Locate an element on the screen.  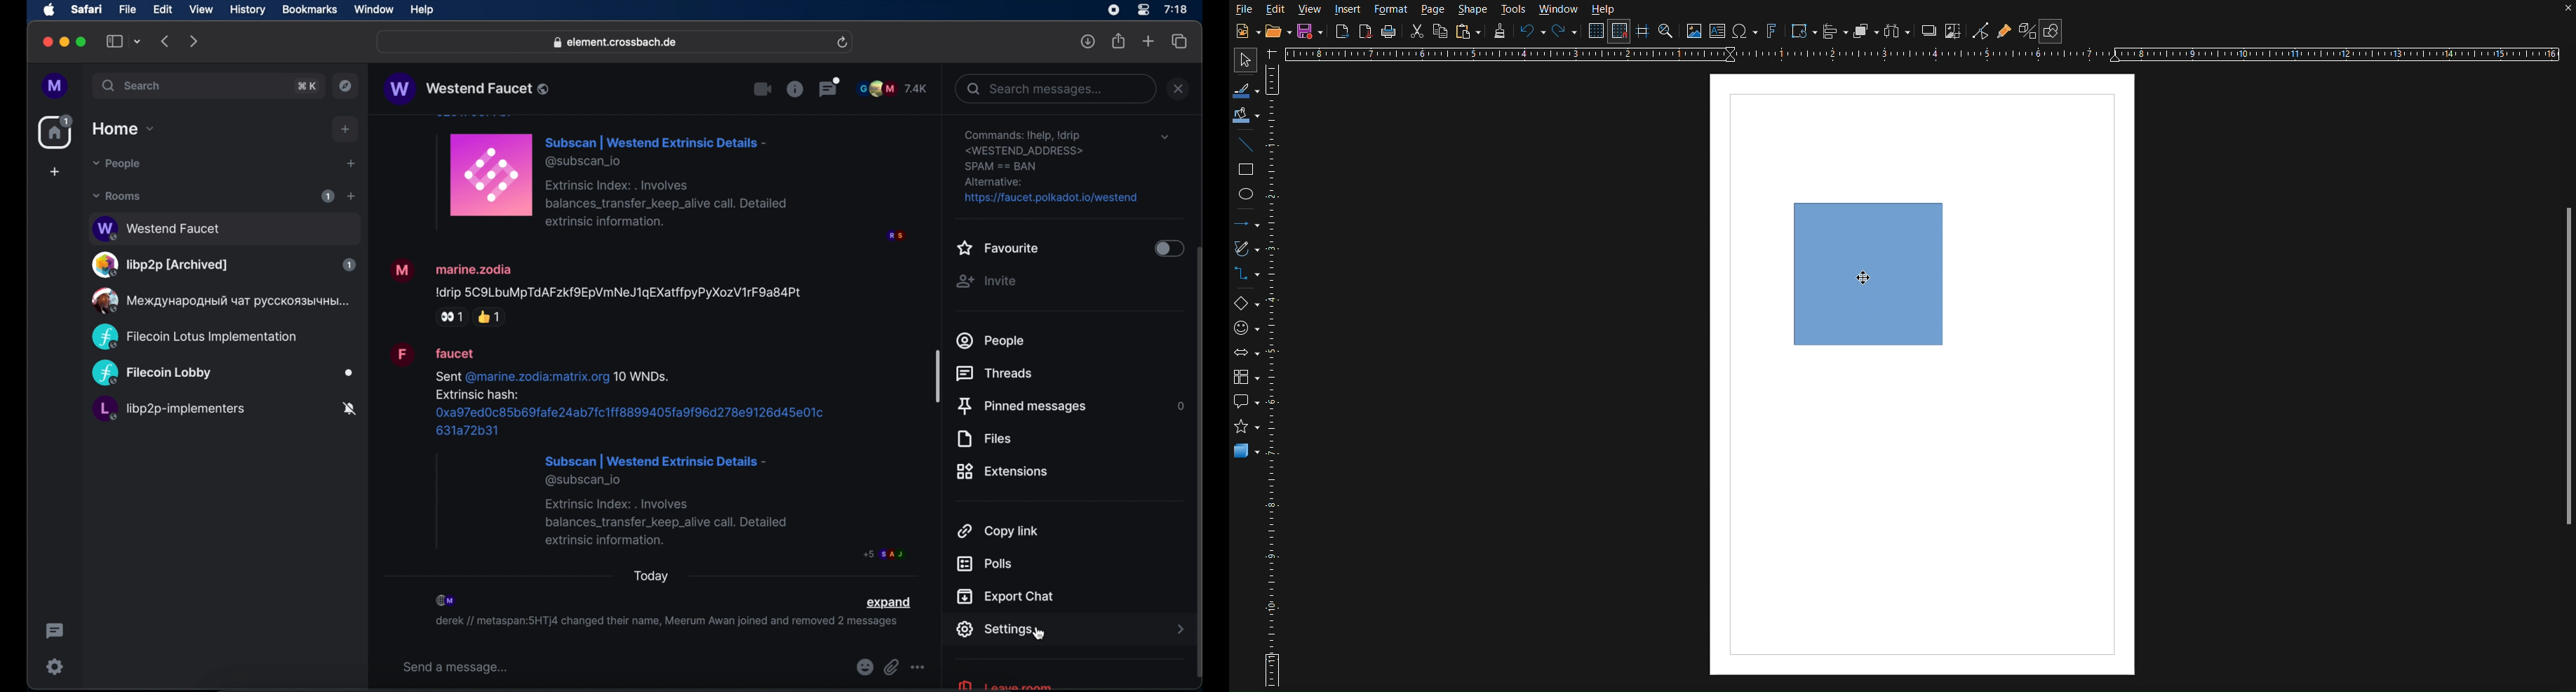
Shape is located at coordinates (1474, 10).